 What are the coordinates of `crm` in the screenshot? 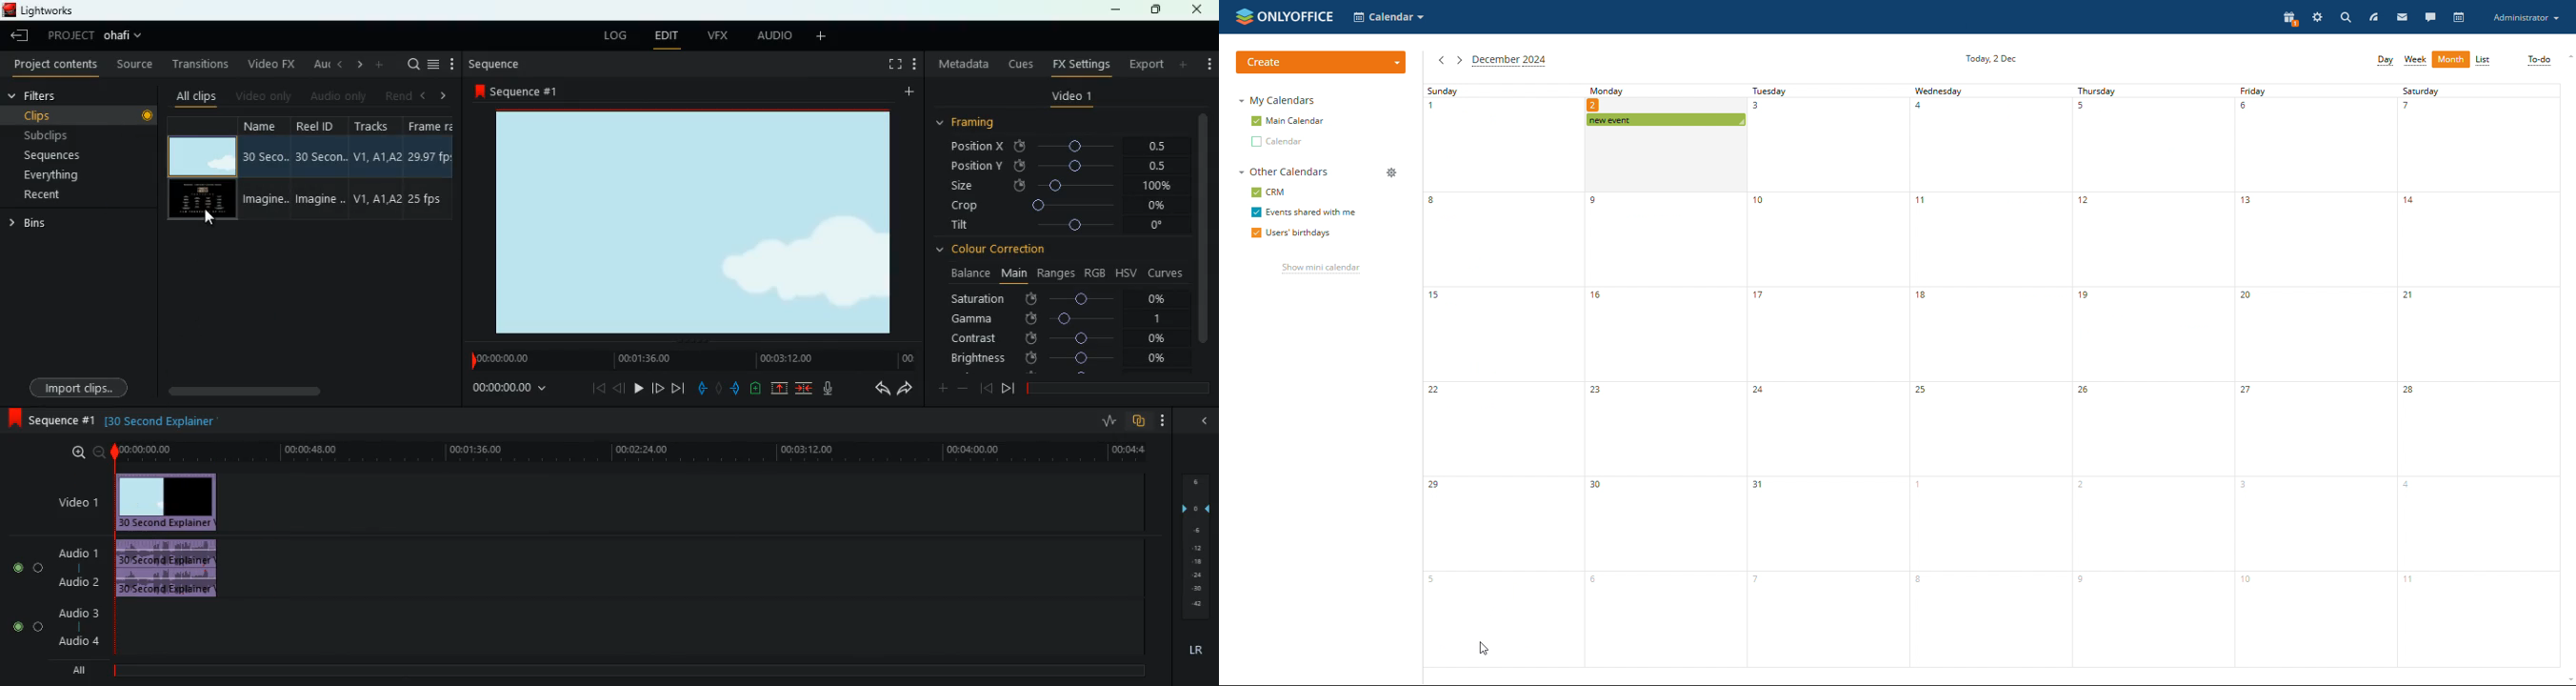 It's located at (1266, 192).